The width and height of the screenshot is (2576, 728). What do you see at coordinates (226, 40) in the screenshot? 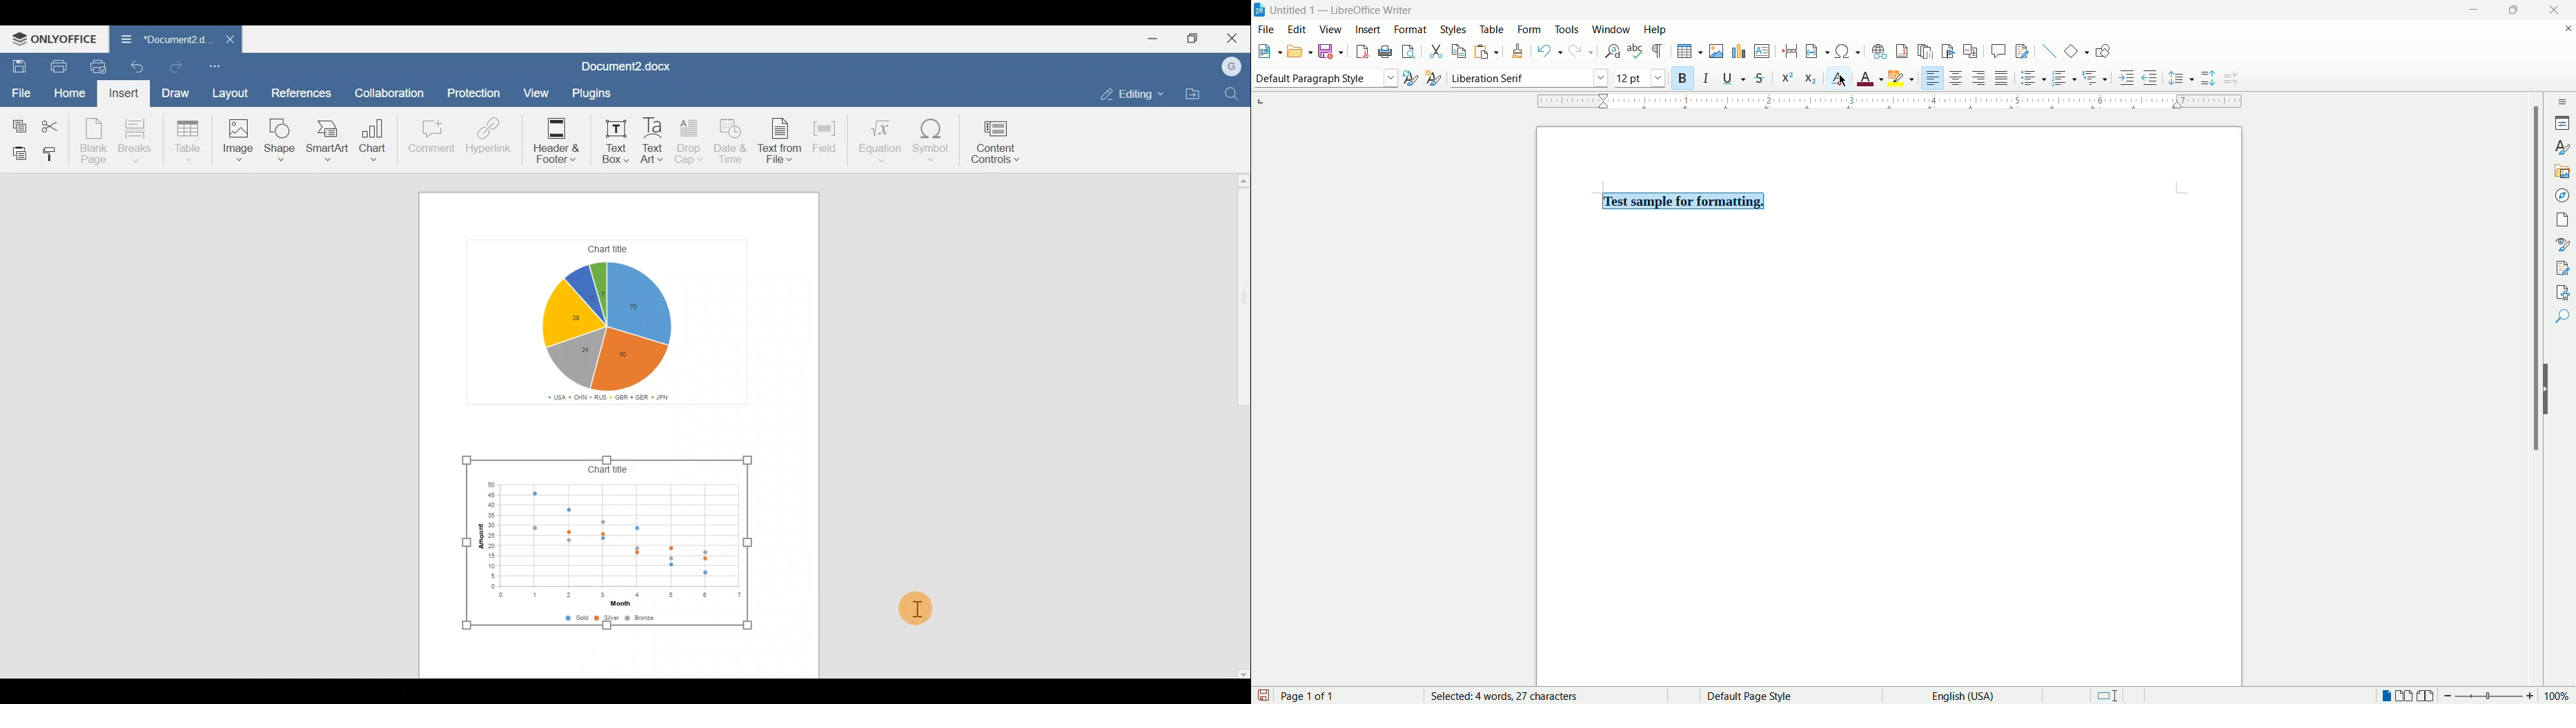
I see `Close document` at bounding box center [226, 40].